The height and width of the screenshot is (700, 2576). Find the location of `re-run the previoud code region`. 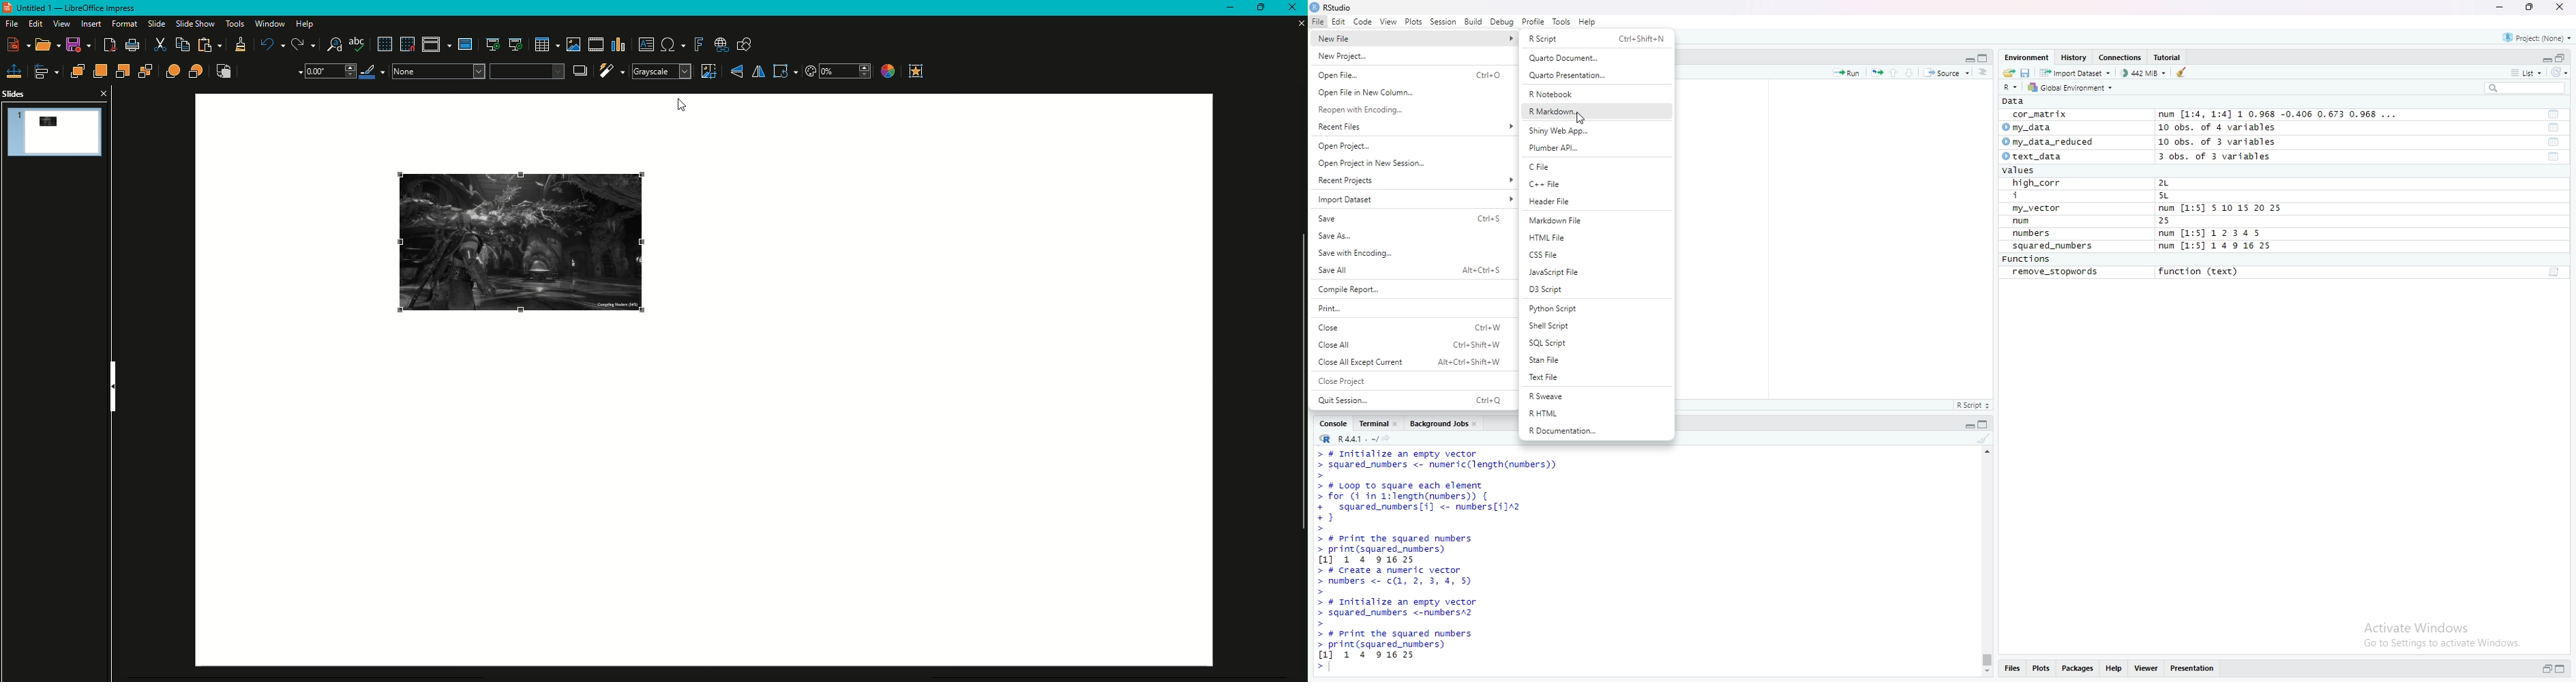

re-run the previoud code region is located at coordinates (1877, 73).